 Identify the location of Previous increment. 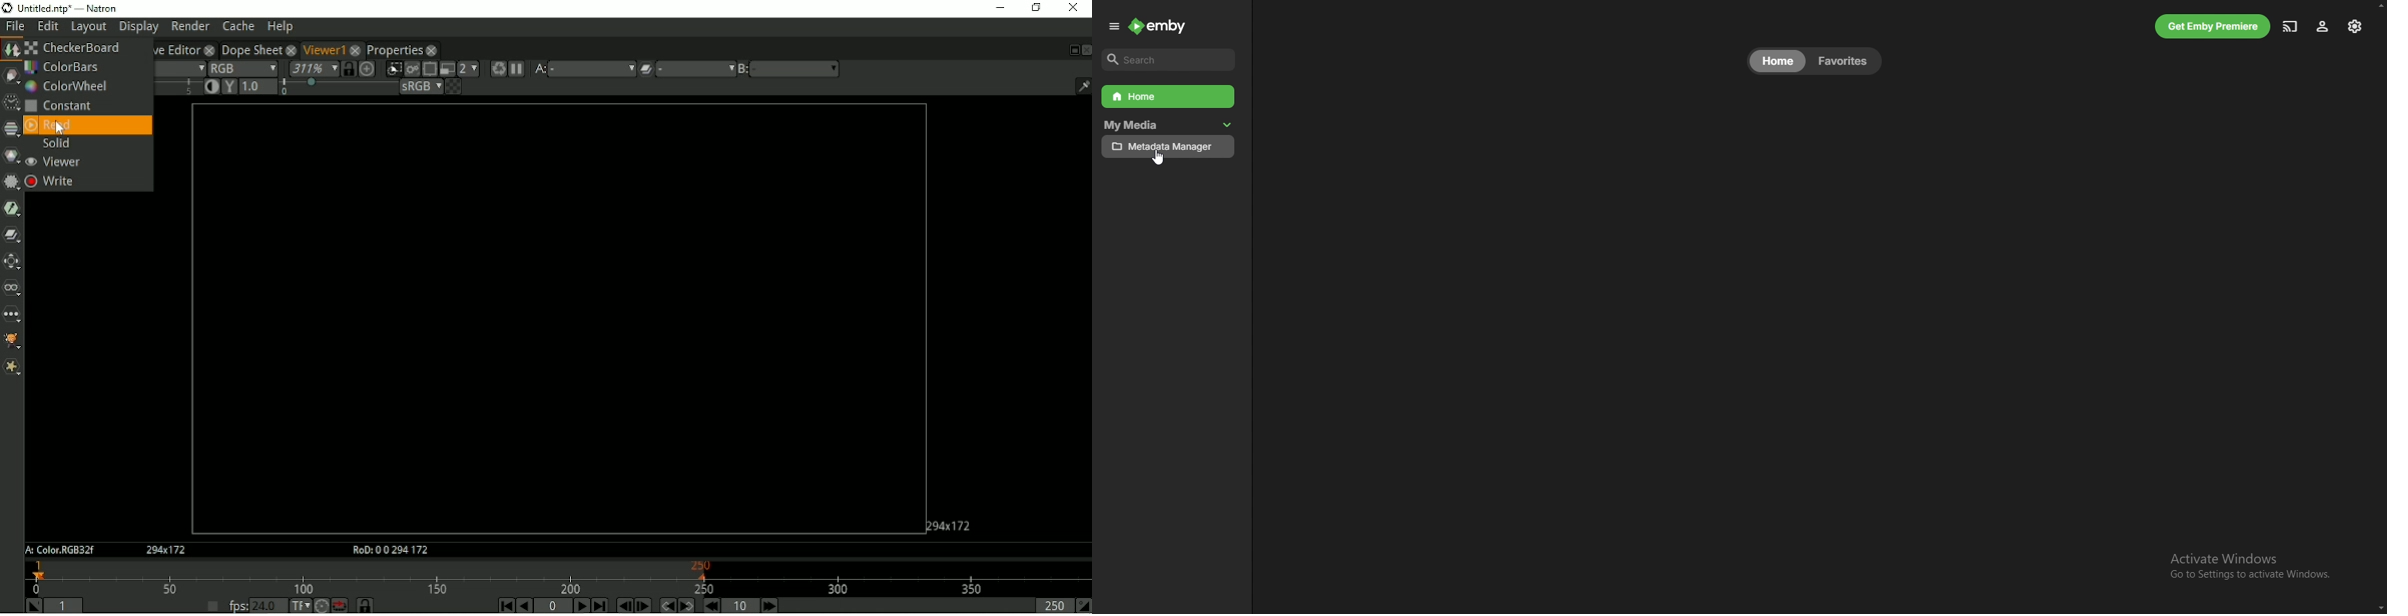
(713, 605).